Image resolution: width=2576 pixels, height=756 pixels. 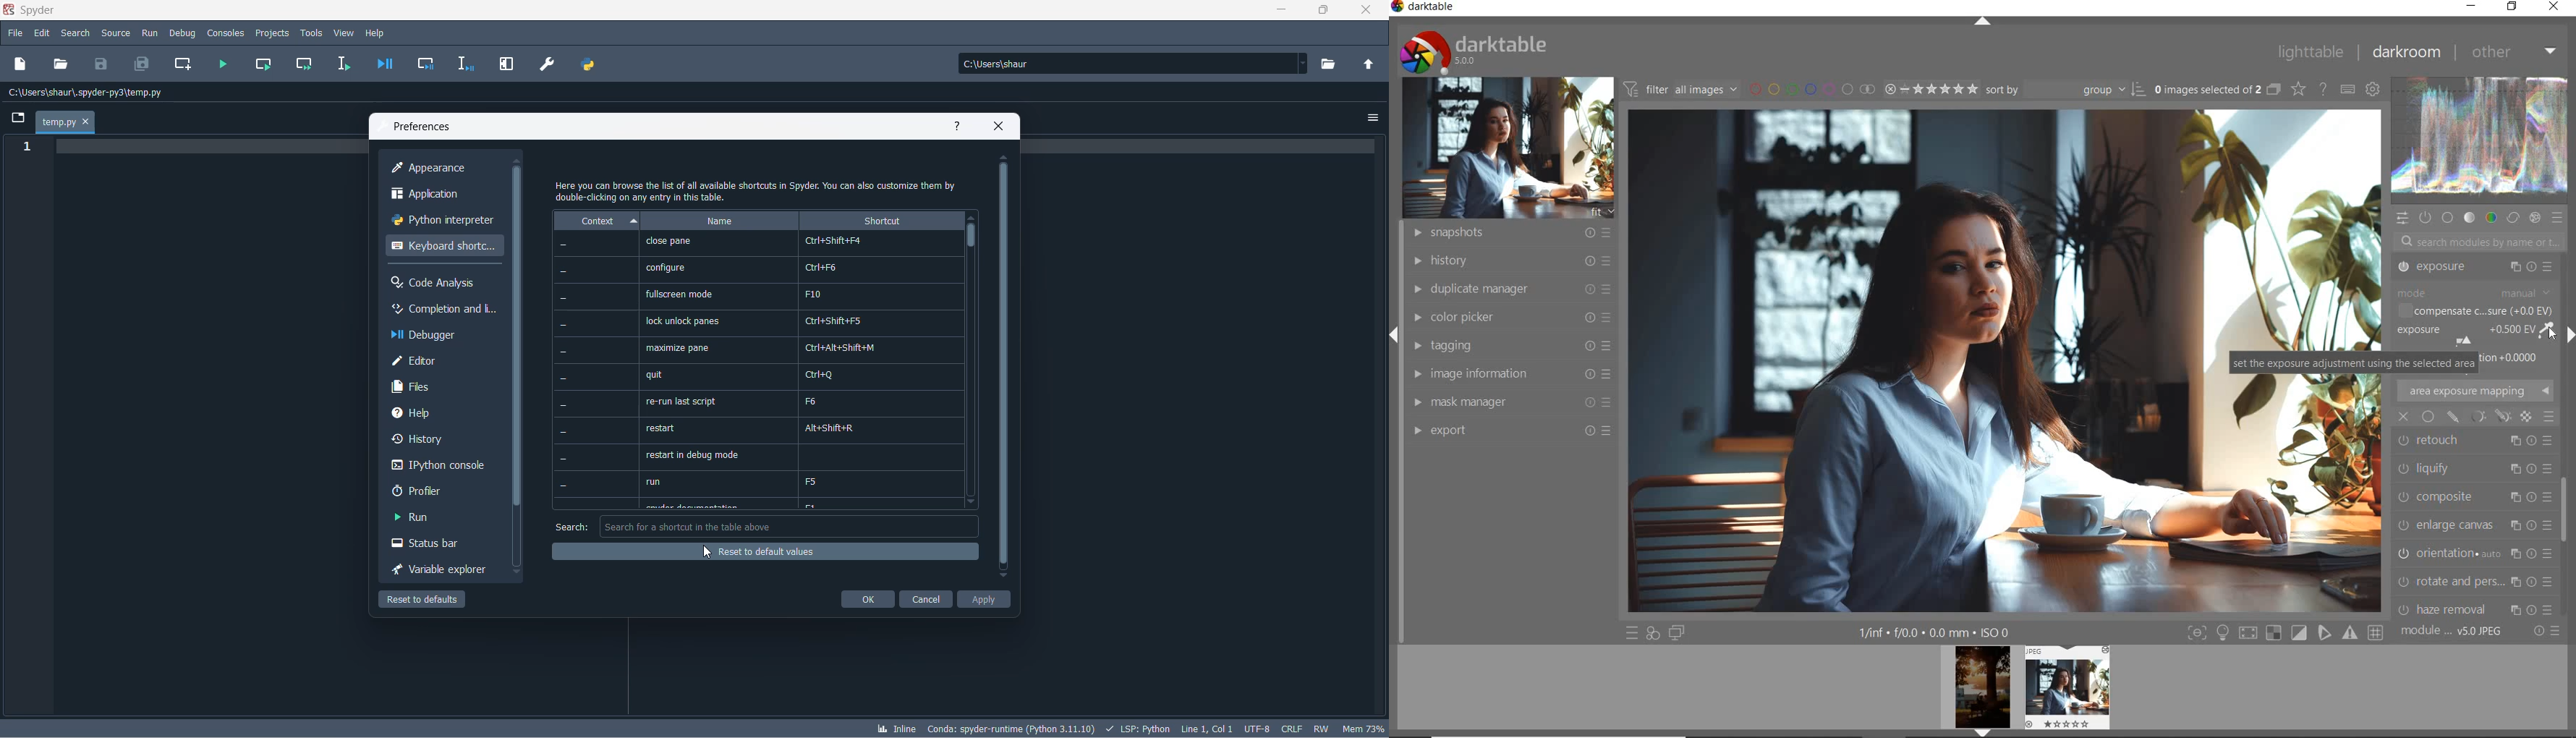 I want to click on run current cell, so click(x=263, y=62).